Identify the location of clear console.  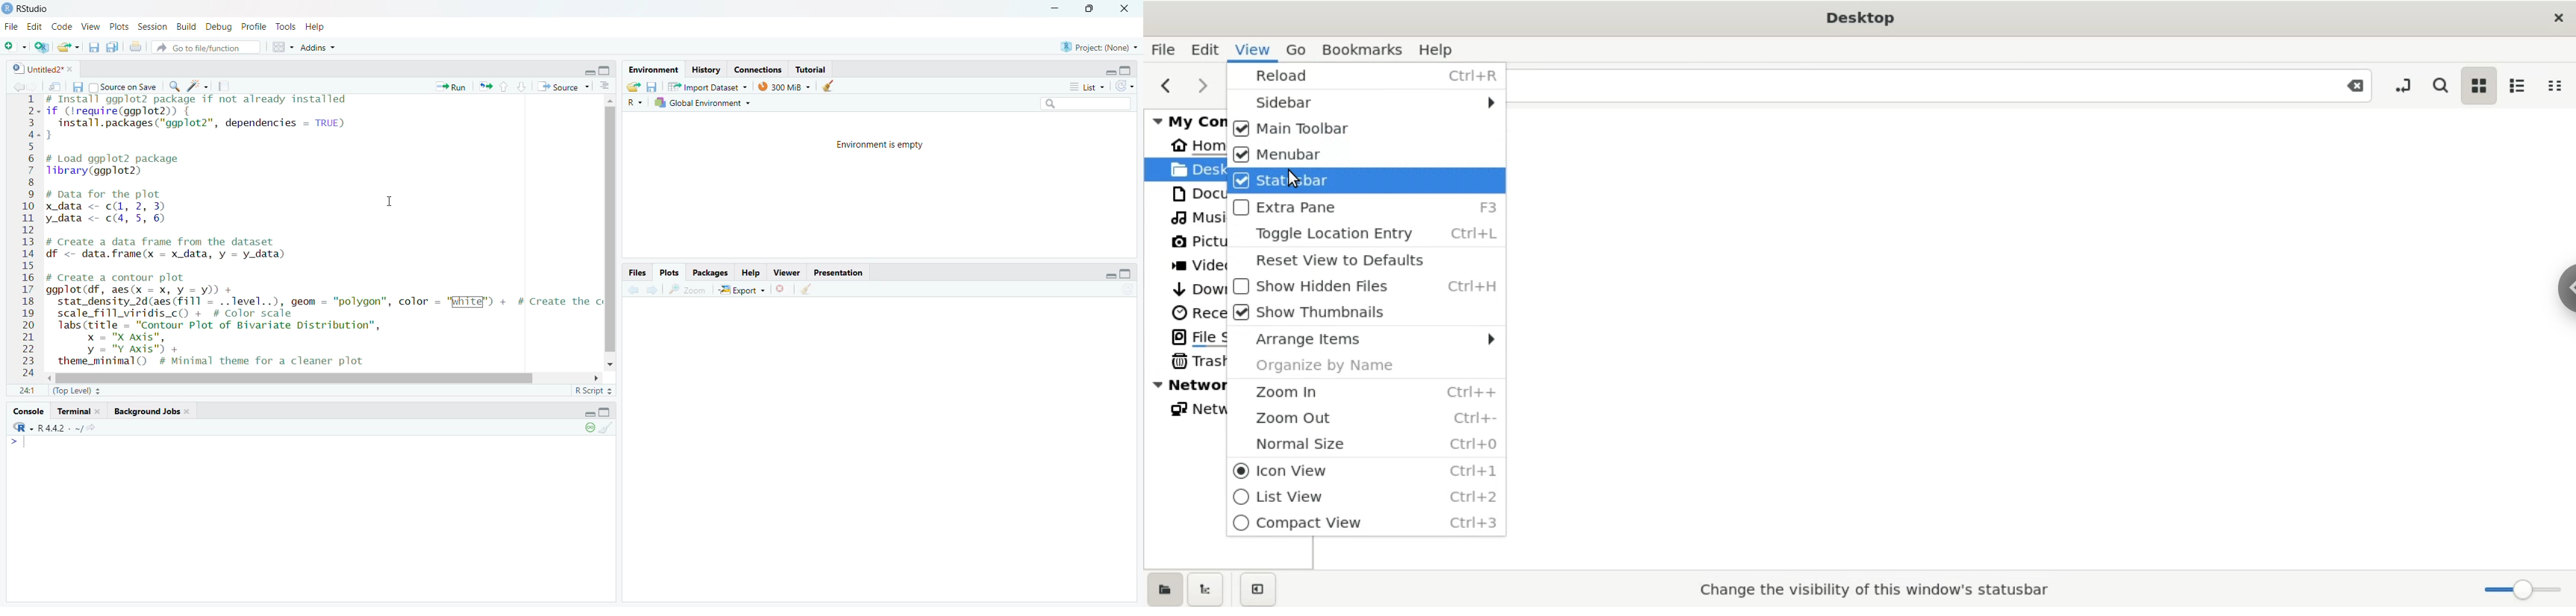
(606, 429).